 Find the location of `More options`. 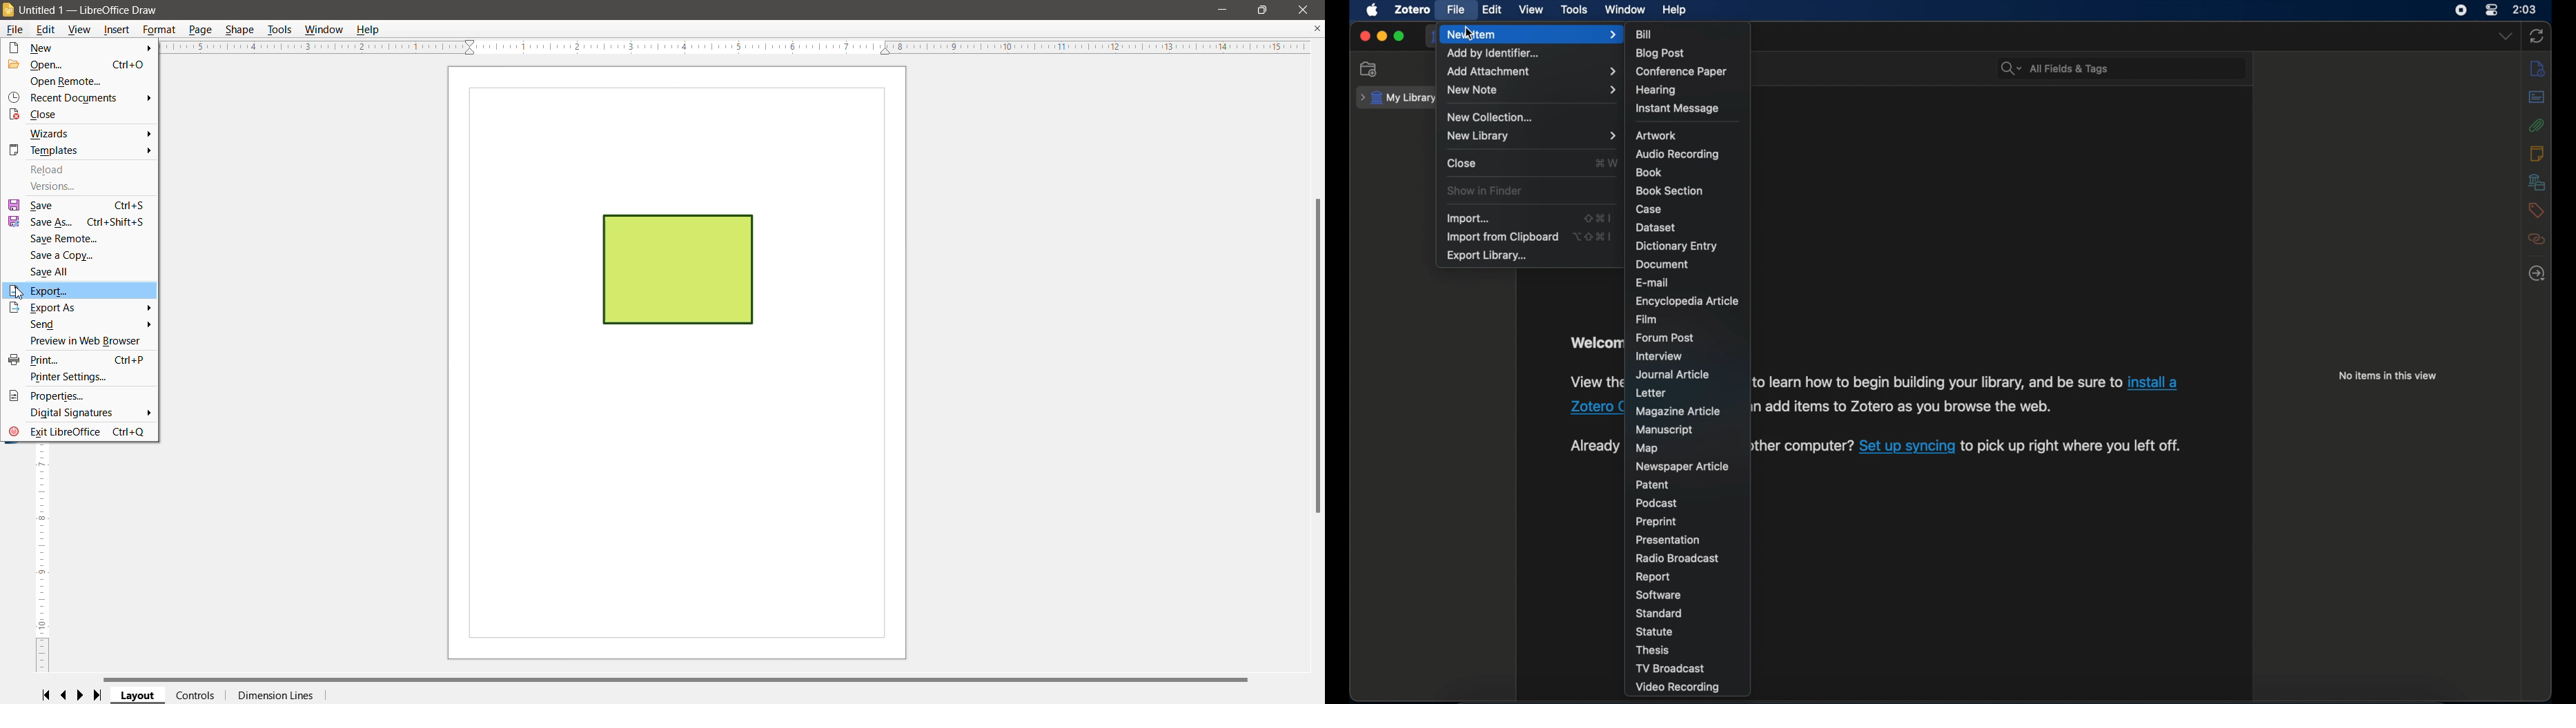

More options is located at coordinates (148, 48).